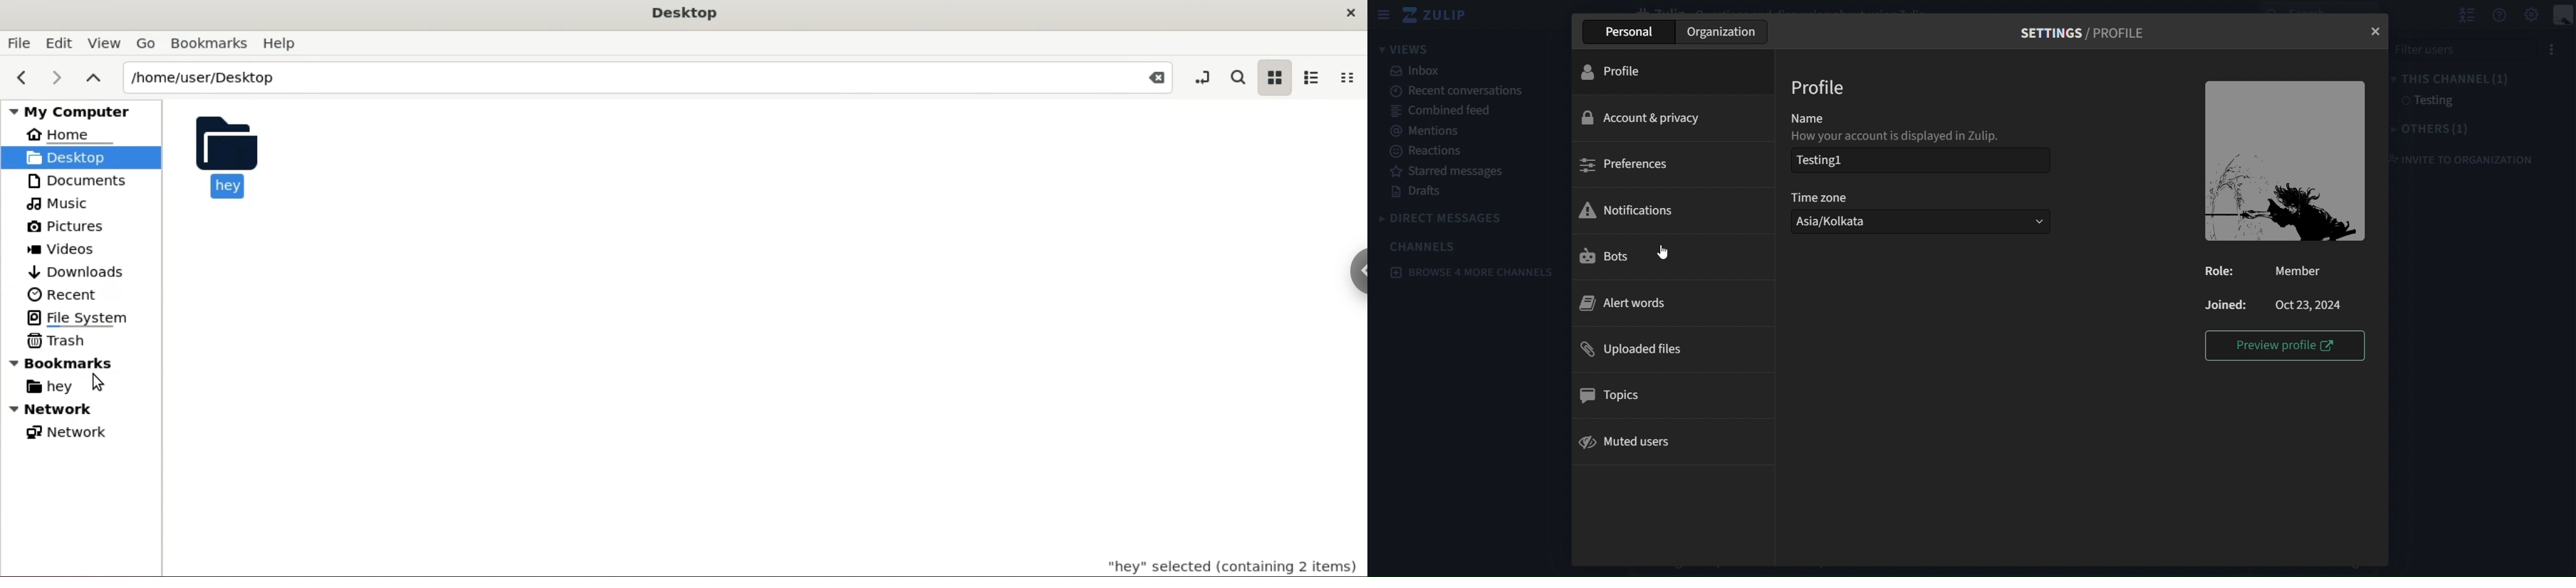 The height and width of the screenshot is (588, 2576). Describe the element at coordinates (1469, 273) in the screenshot. I see `browse 4 more channels` at that location.